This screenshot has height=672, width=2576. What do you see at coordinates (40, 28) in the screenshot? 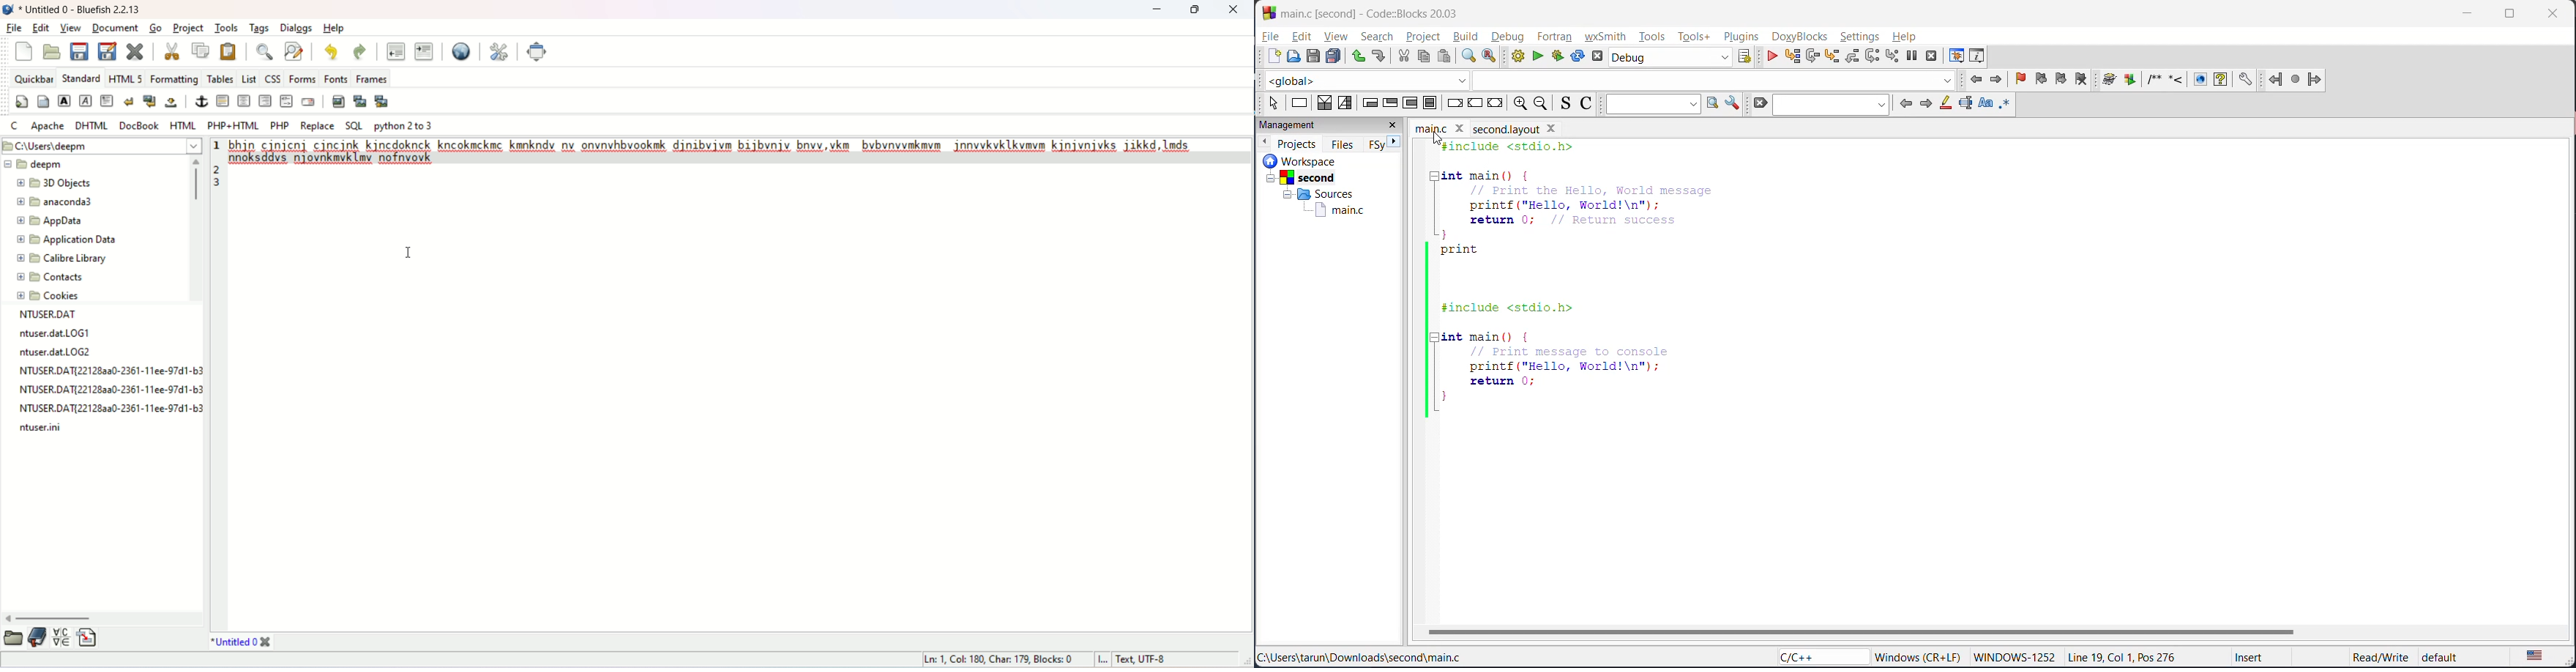
I see `edit` at bounding box center [40, 28].